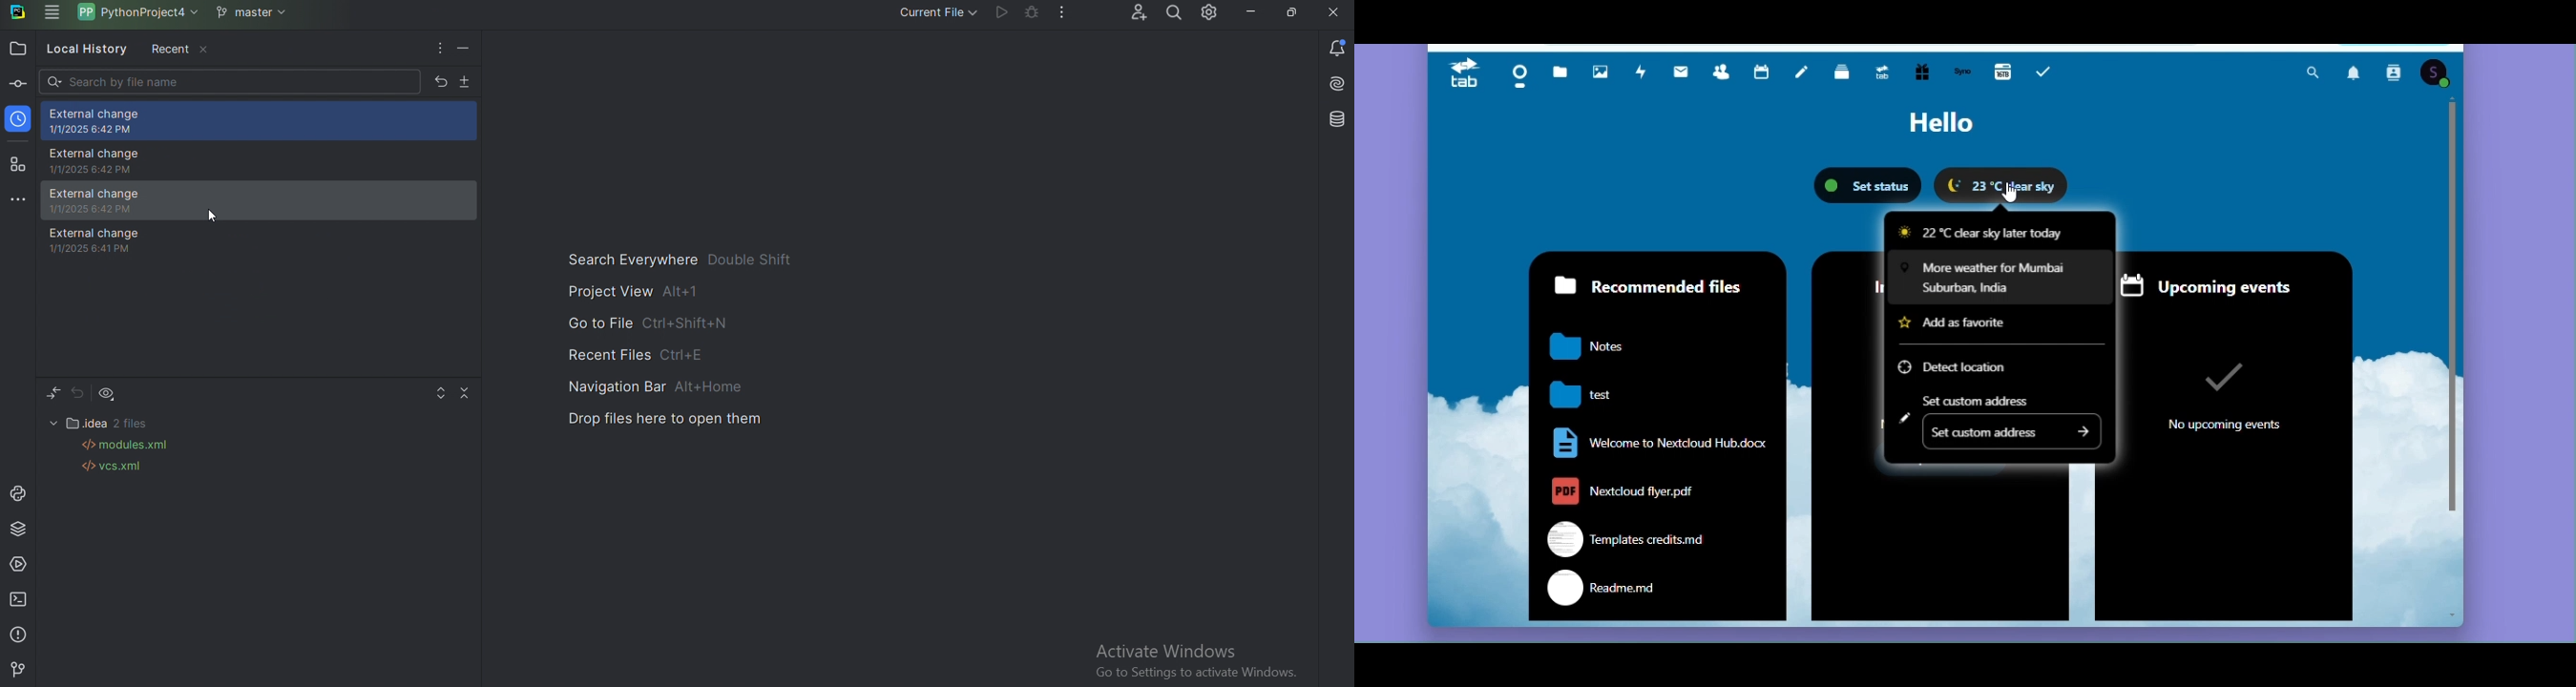 The height and width of the screenshot is (700, 2576). I want to click on Contact search, so click(2395, 73).